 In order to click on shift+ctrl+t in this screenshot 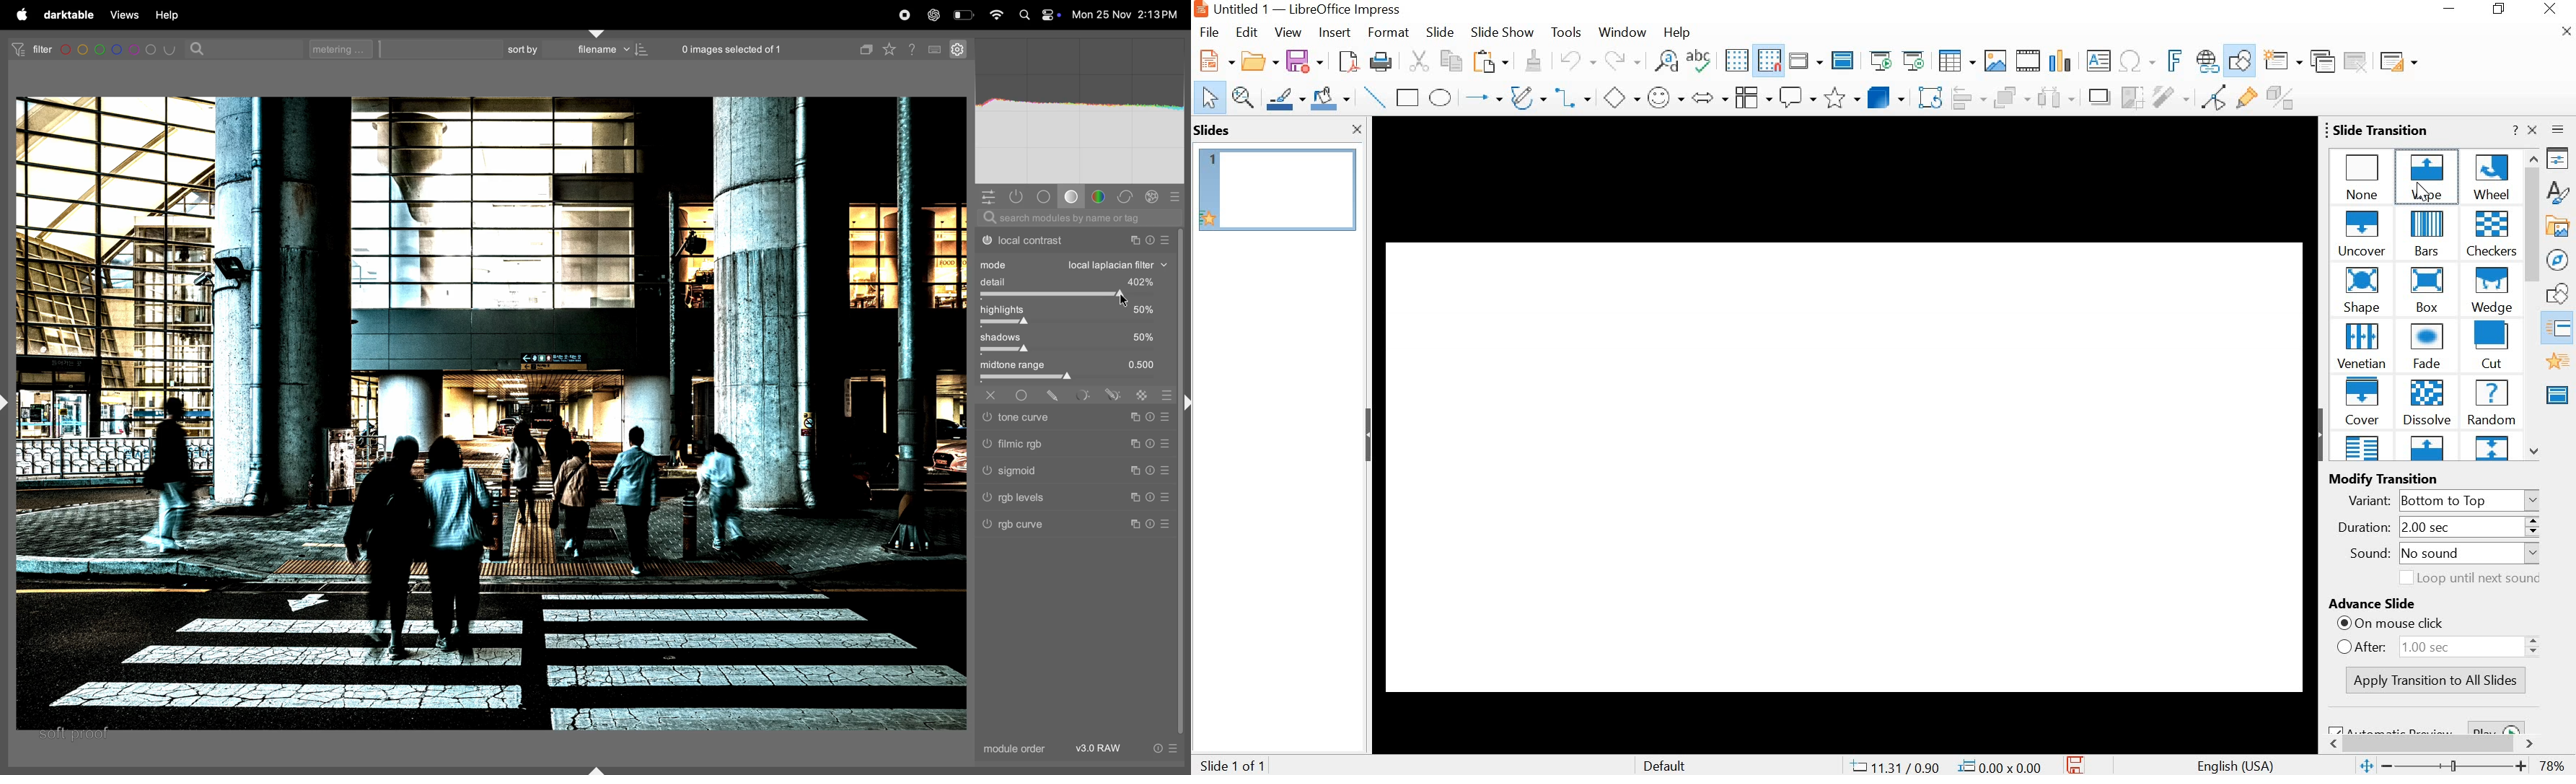, I will do `click(598, 33)`.